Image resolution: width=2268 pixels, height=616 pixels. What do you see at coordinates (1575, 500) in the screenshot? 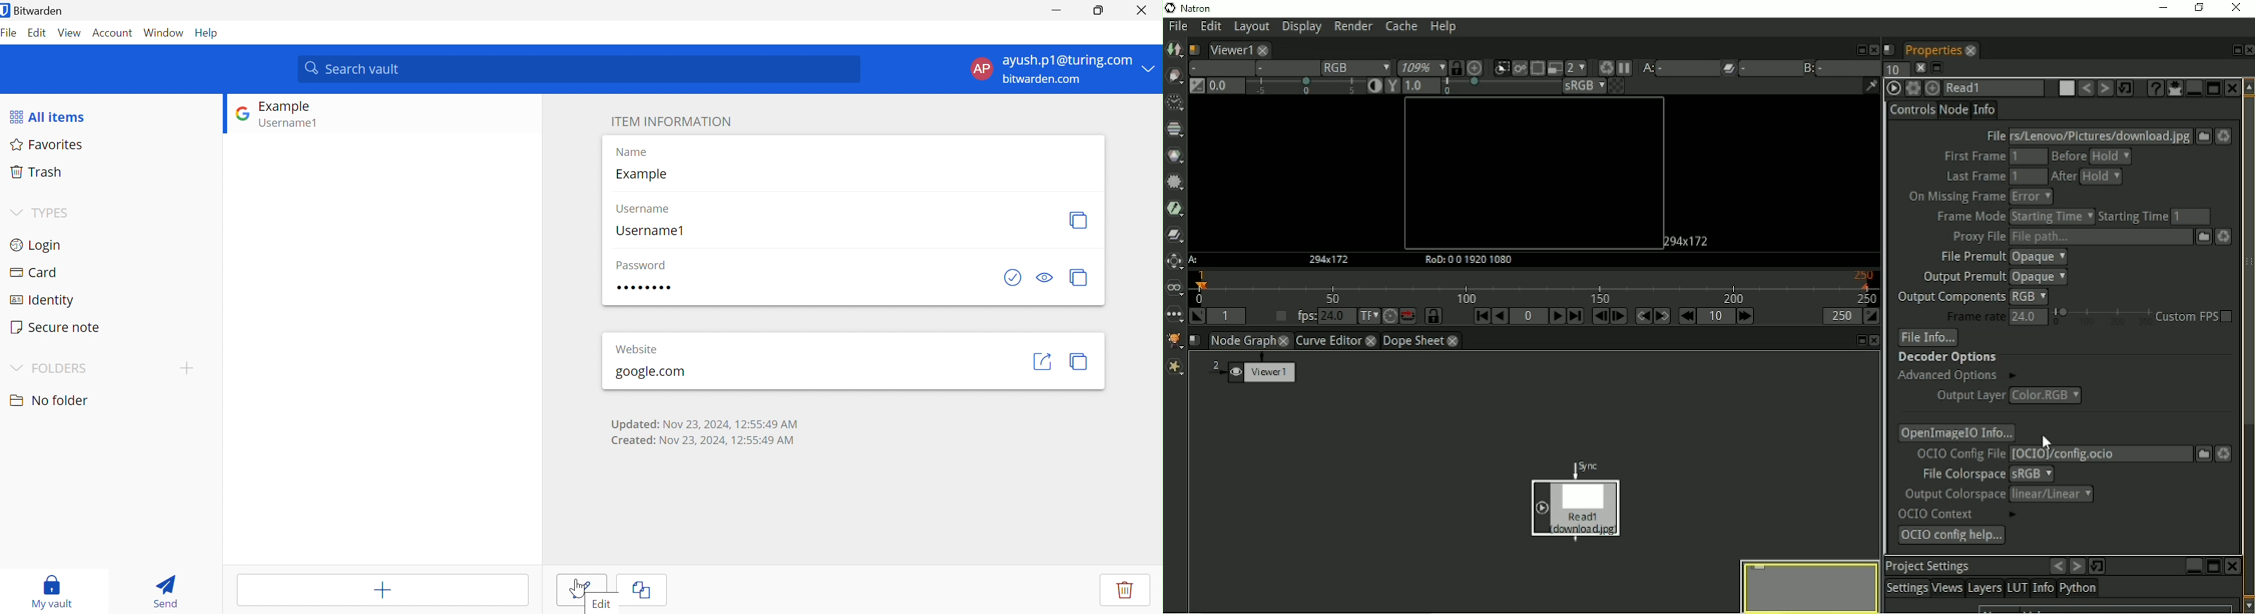
I see `Image node` at bounding box center [1575, 500].